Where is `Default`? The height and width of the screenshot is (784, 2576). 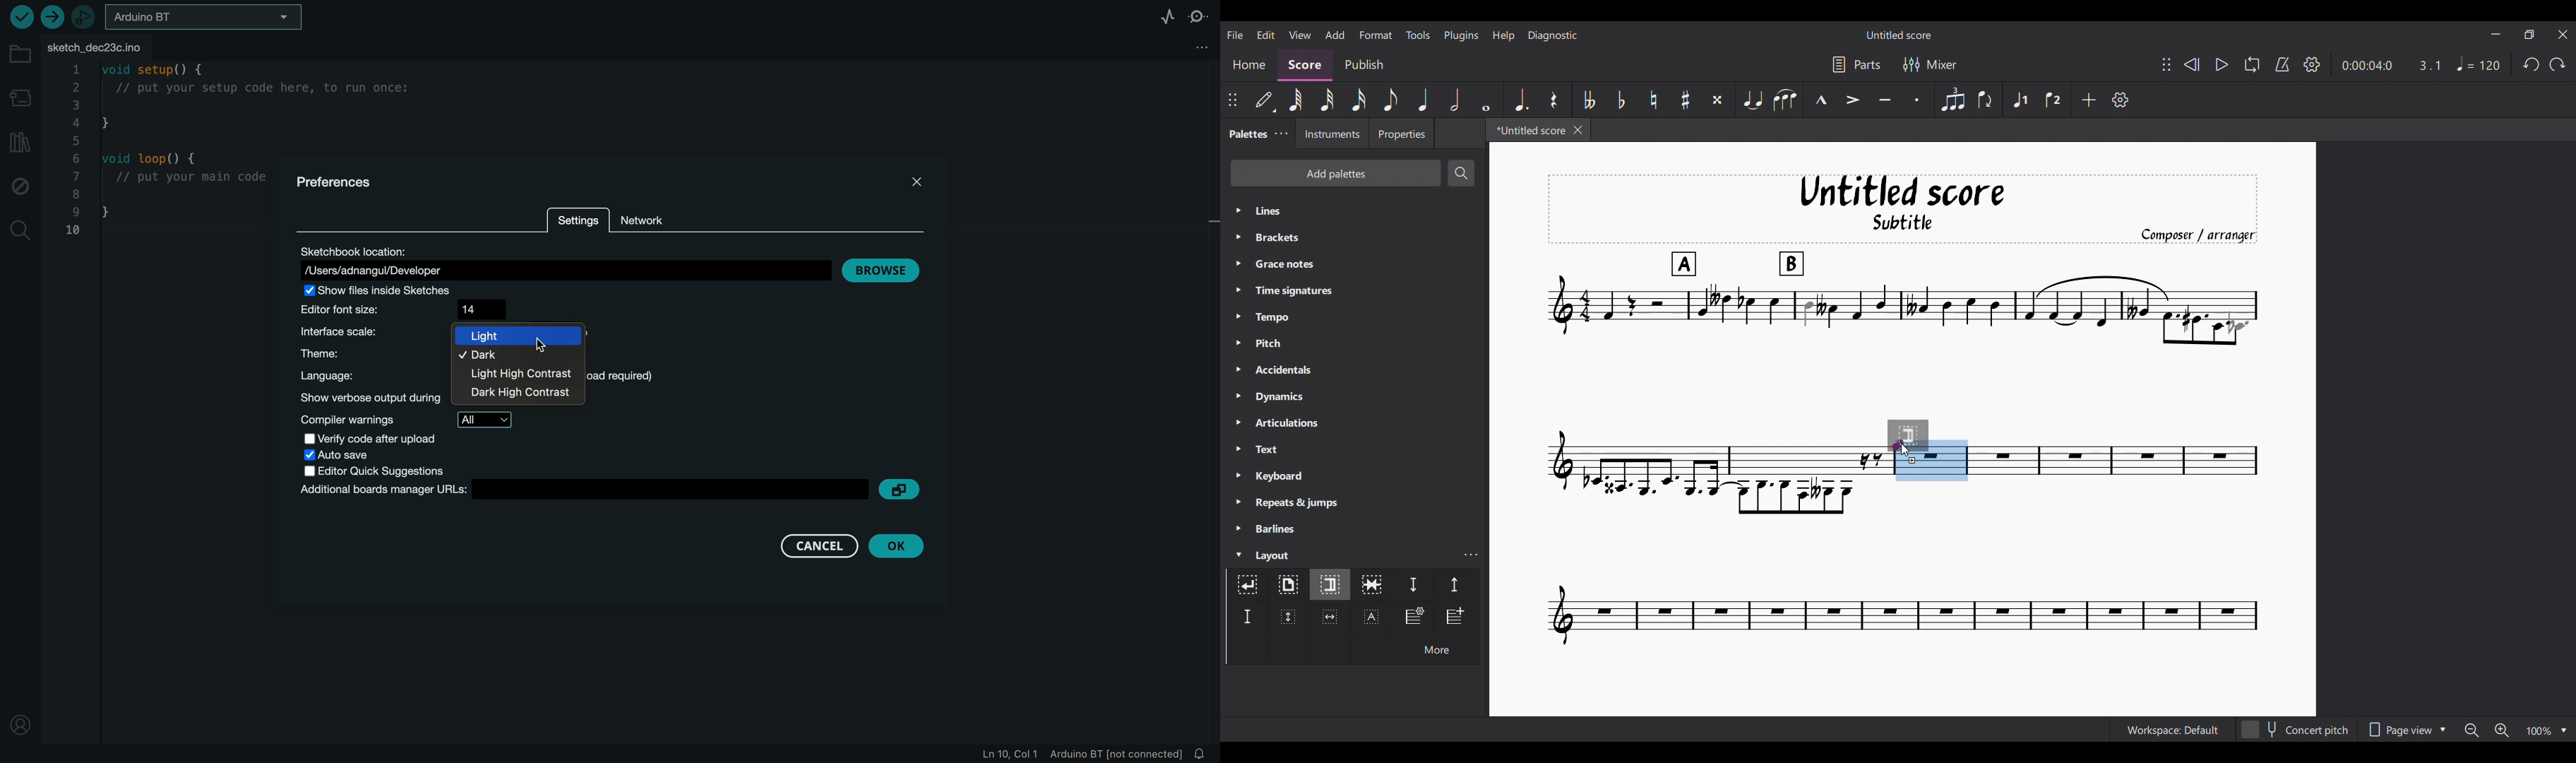 Default is located at coordinates (1265, 100).